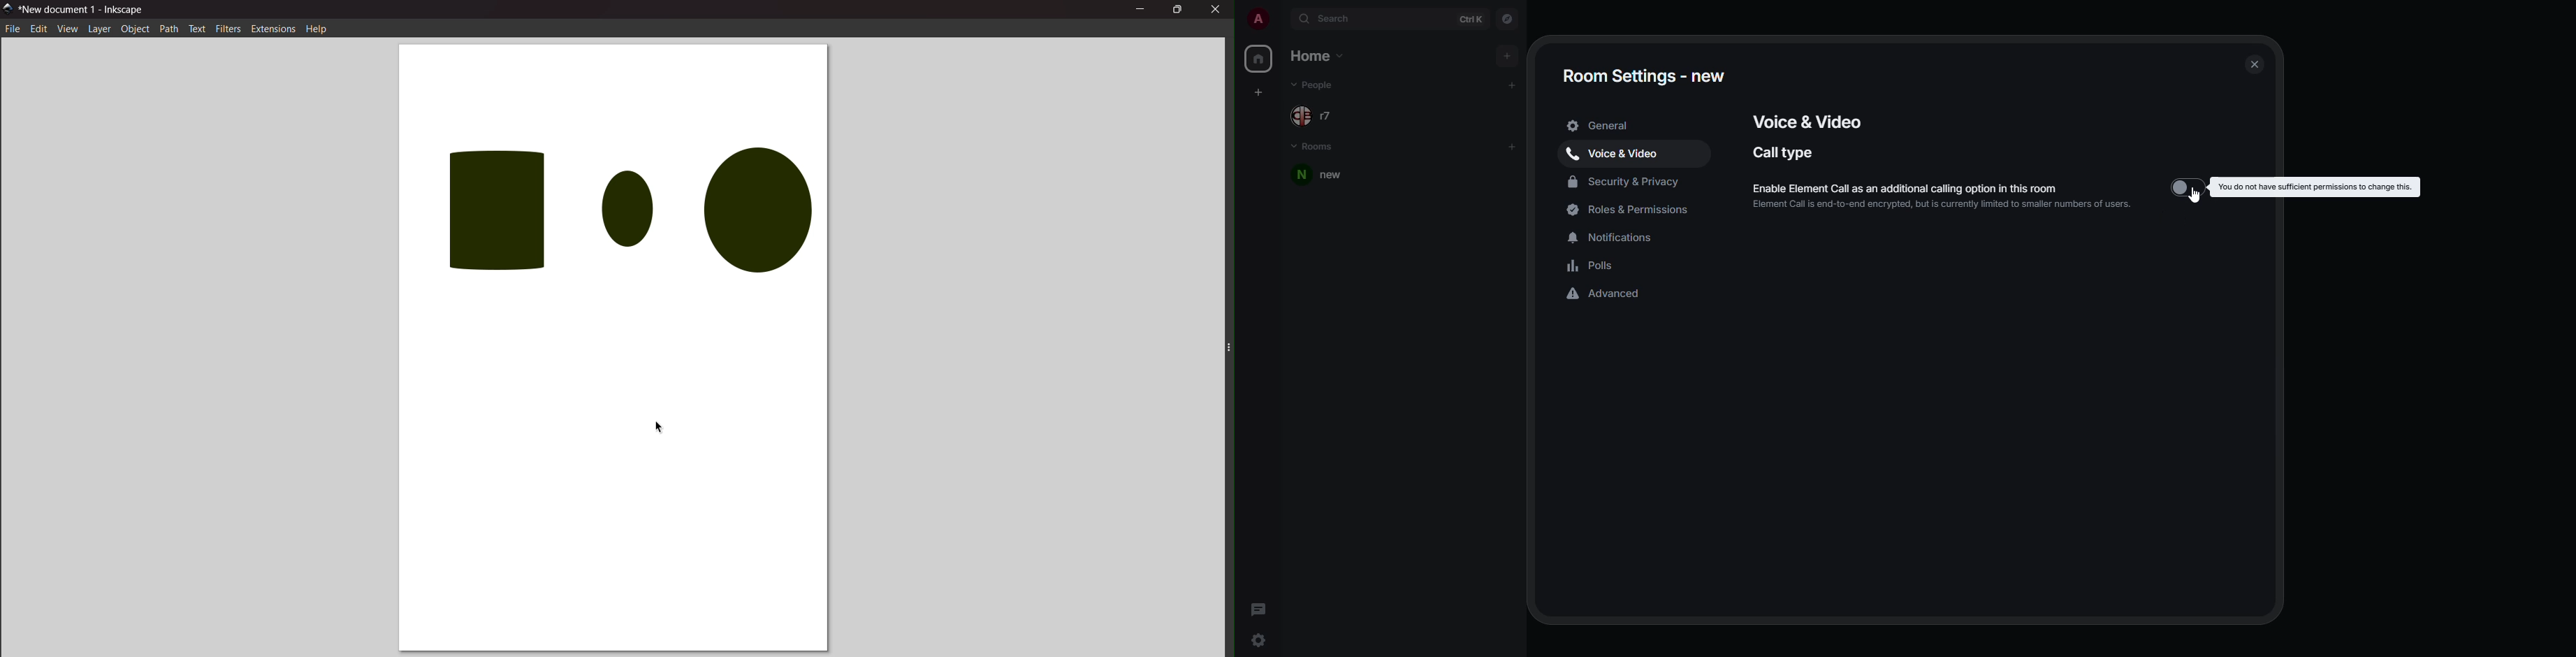  What do you see at coordinates (1320, 83) in the screenshot?
I see `people` at bounding box center [1320, 83].